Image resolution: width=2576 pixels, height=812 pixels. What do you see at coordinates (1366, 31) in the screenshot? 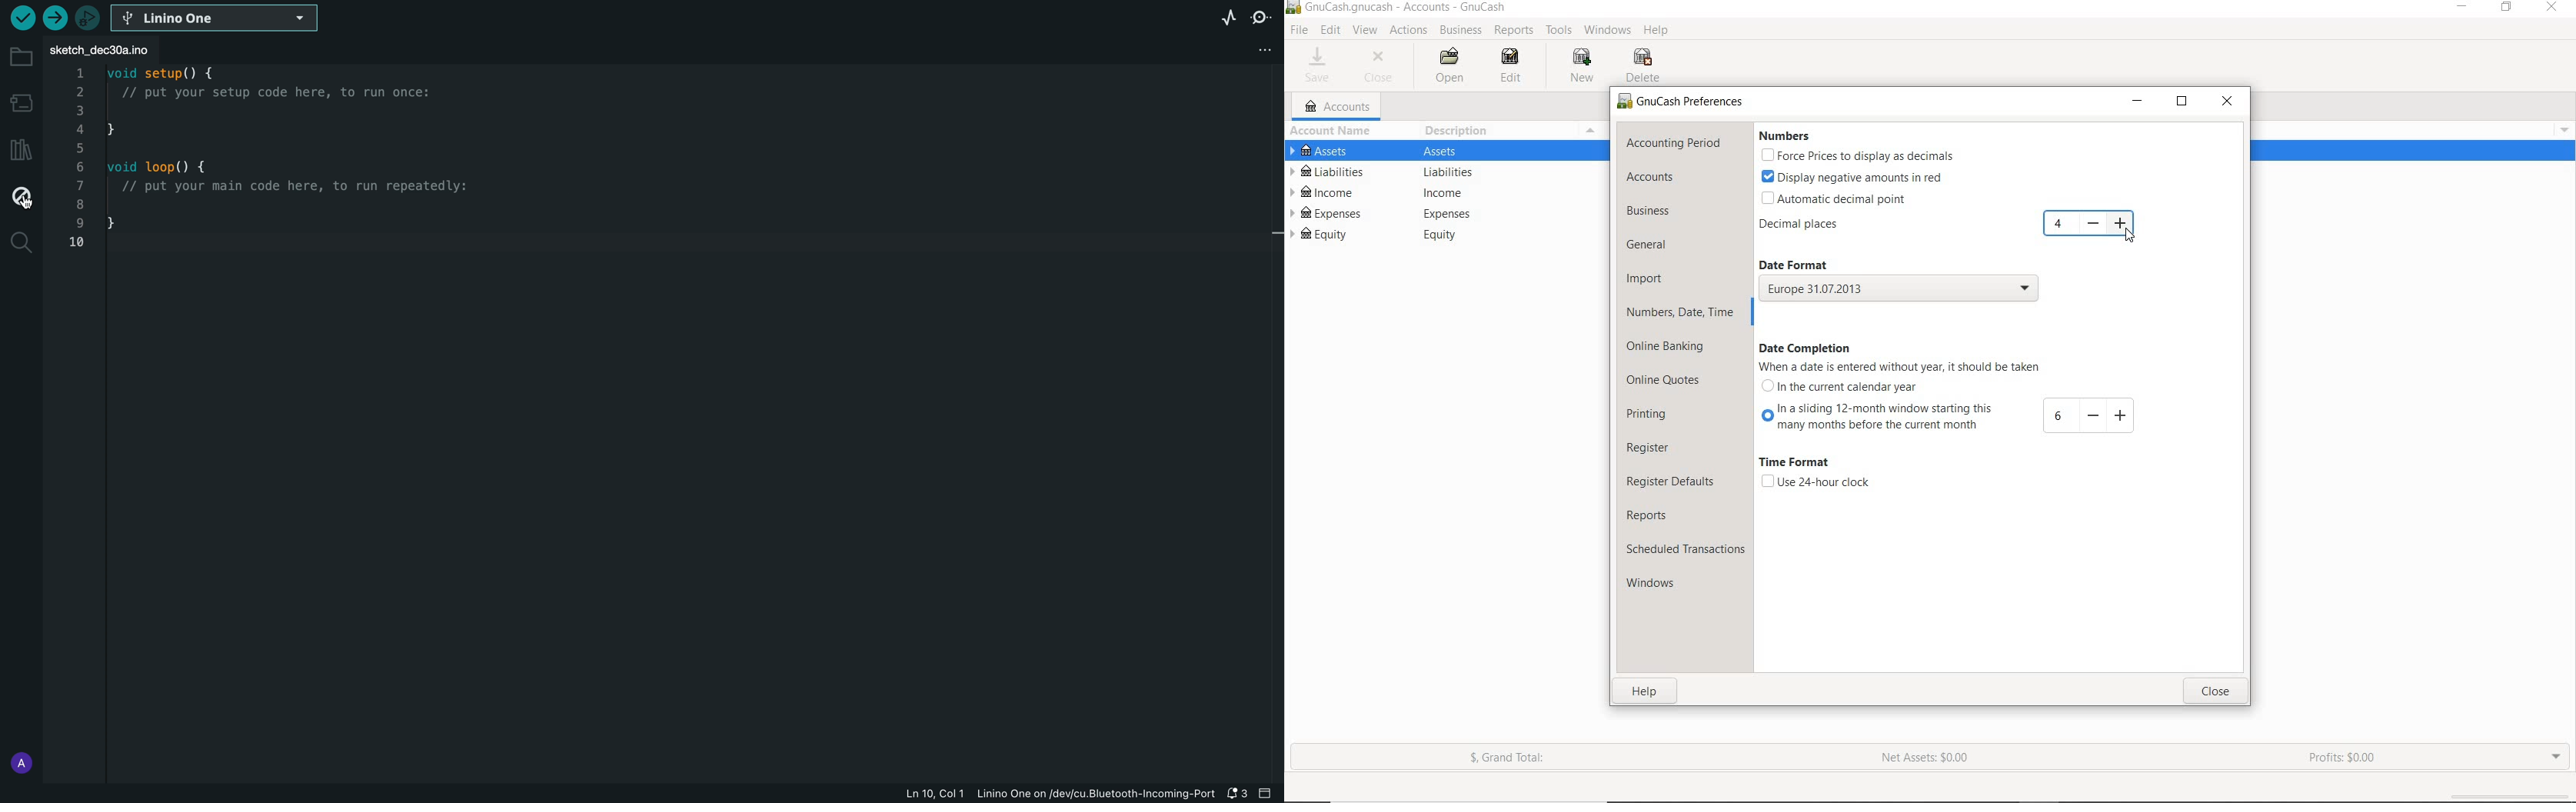
I see `VIEW` at bounding box center [1366, 31].